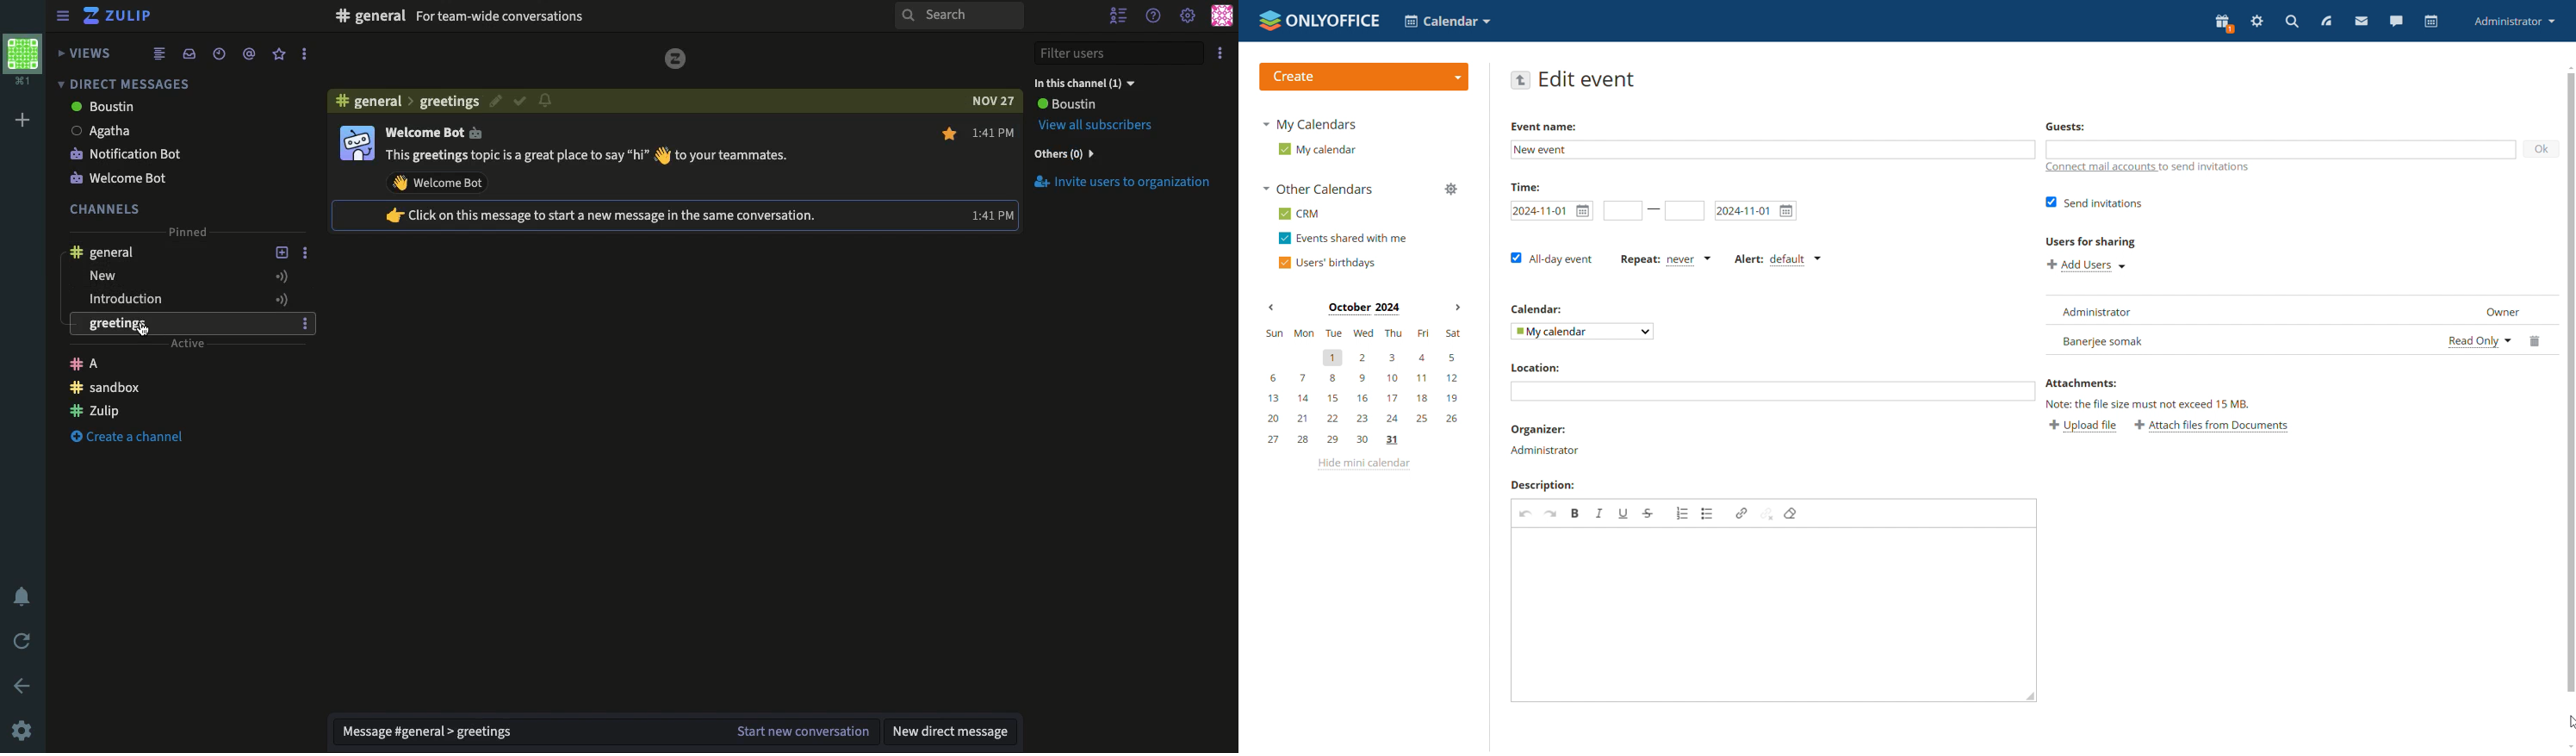 This screenshot has width=2576, height=756. What do you see at coordinates (24, 599) in the screenshot?
I see `Notification` at bounding box center [24, 599].